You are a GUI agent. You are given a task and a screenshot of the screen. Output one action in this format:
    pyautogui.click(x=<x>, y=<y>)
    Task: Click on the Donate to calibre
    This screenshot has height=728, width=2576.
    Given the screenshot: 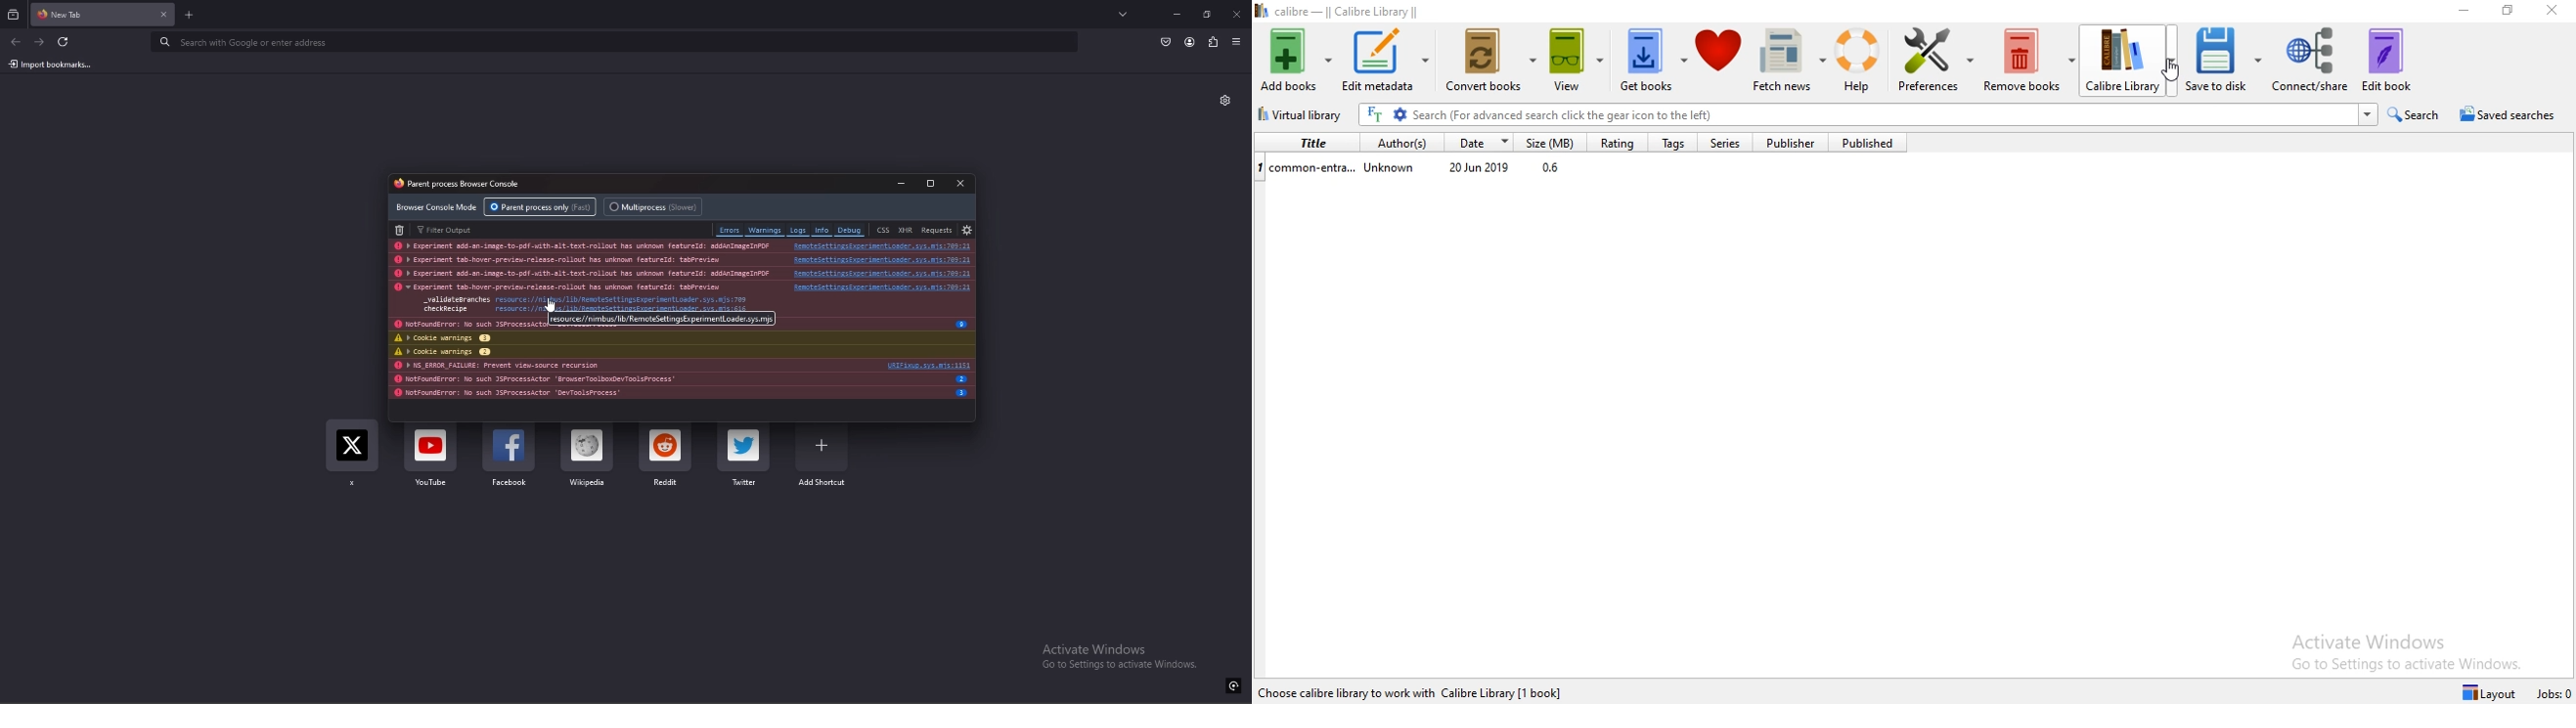 What is the action you would take?
    pyautogui.click(x=1721, y=62)
    